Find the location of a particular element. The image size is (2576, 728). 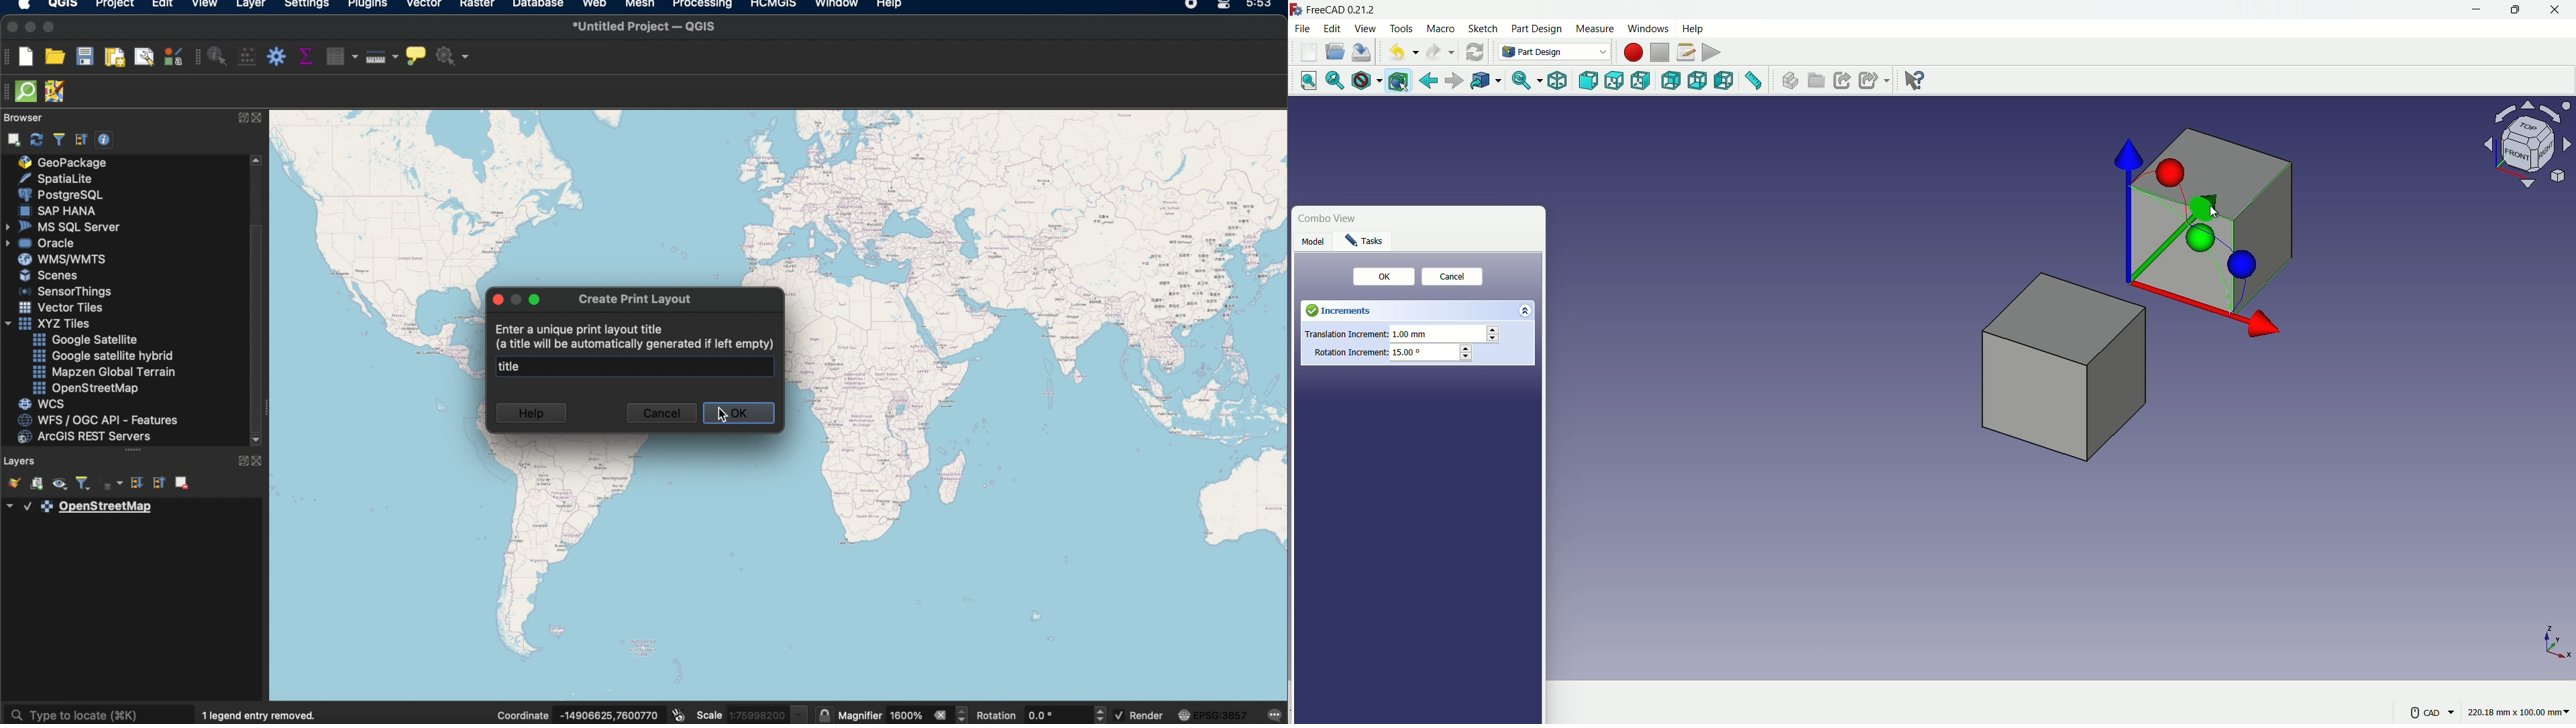

close is located at coordinates (260, 461).